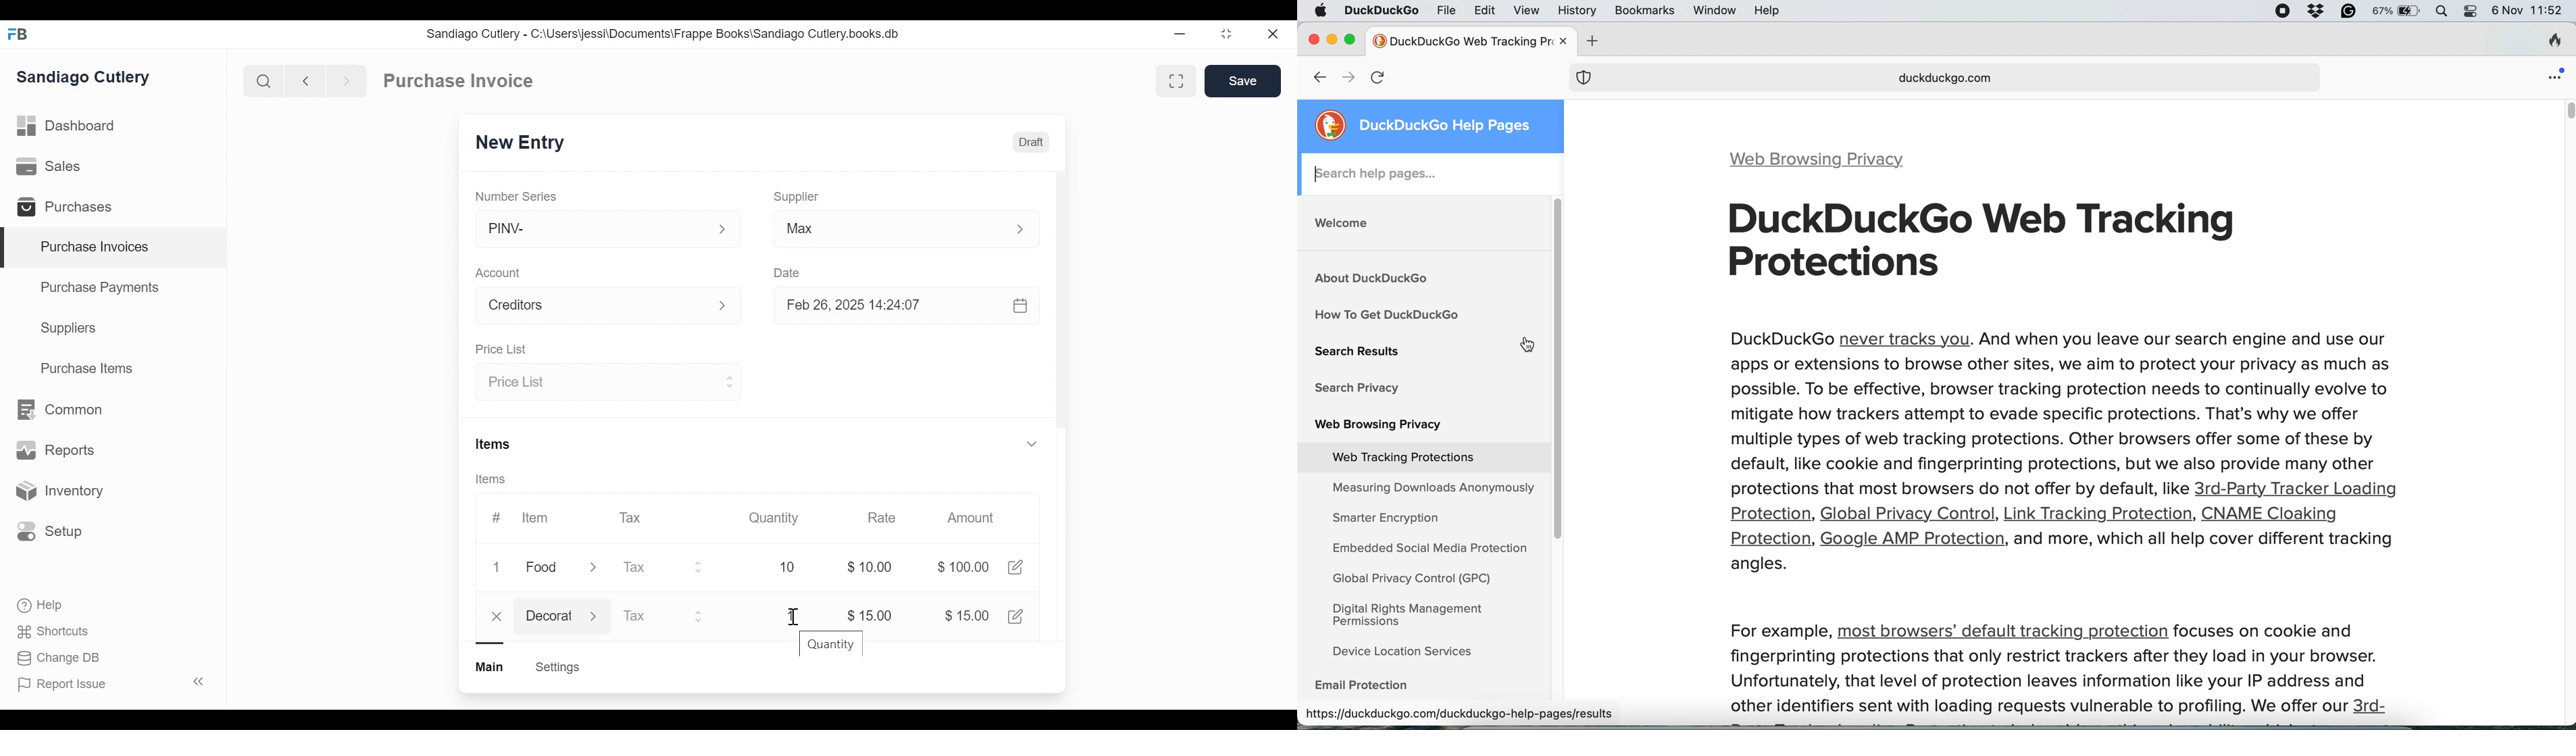 This screenshot has width=2576, height=756. Describe the element at coordinates (524, 143) in the screenshot. I see `New Entry` at that location.